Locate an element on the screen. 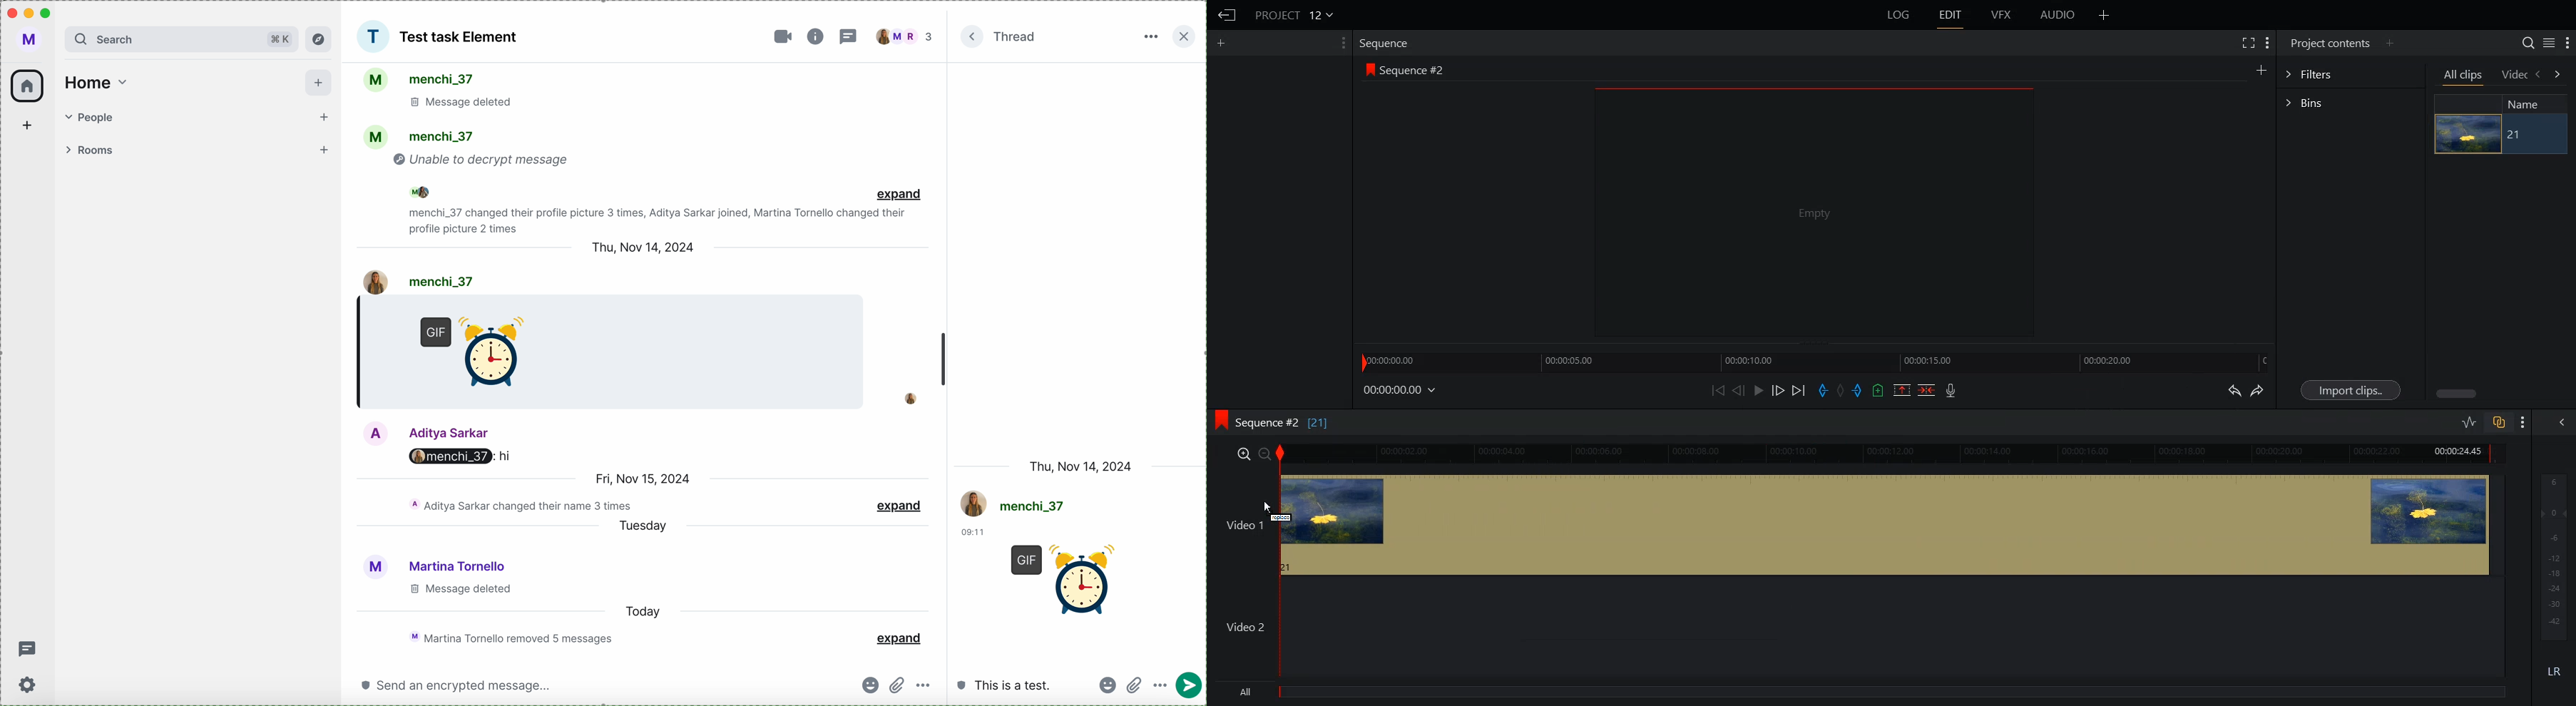 The height and width of the screenshot is (728, 2576). expand is located at coordinates (901, 503).